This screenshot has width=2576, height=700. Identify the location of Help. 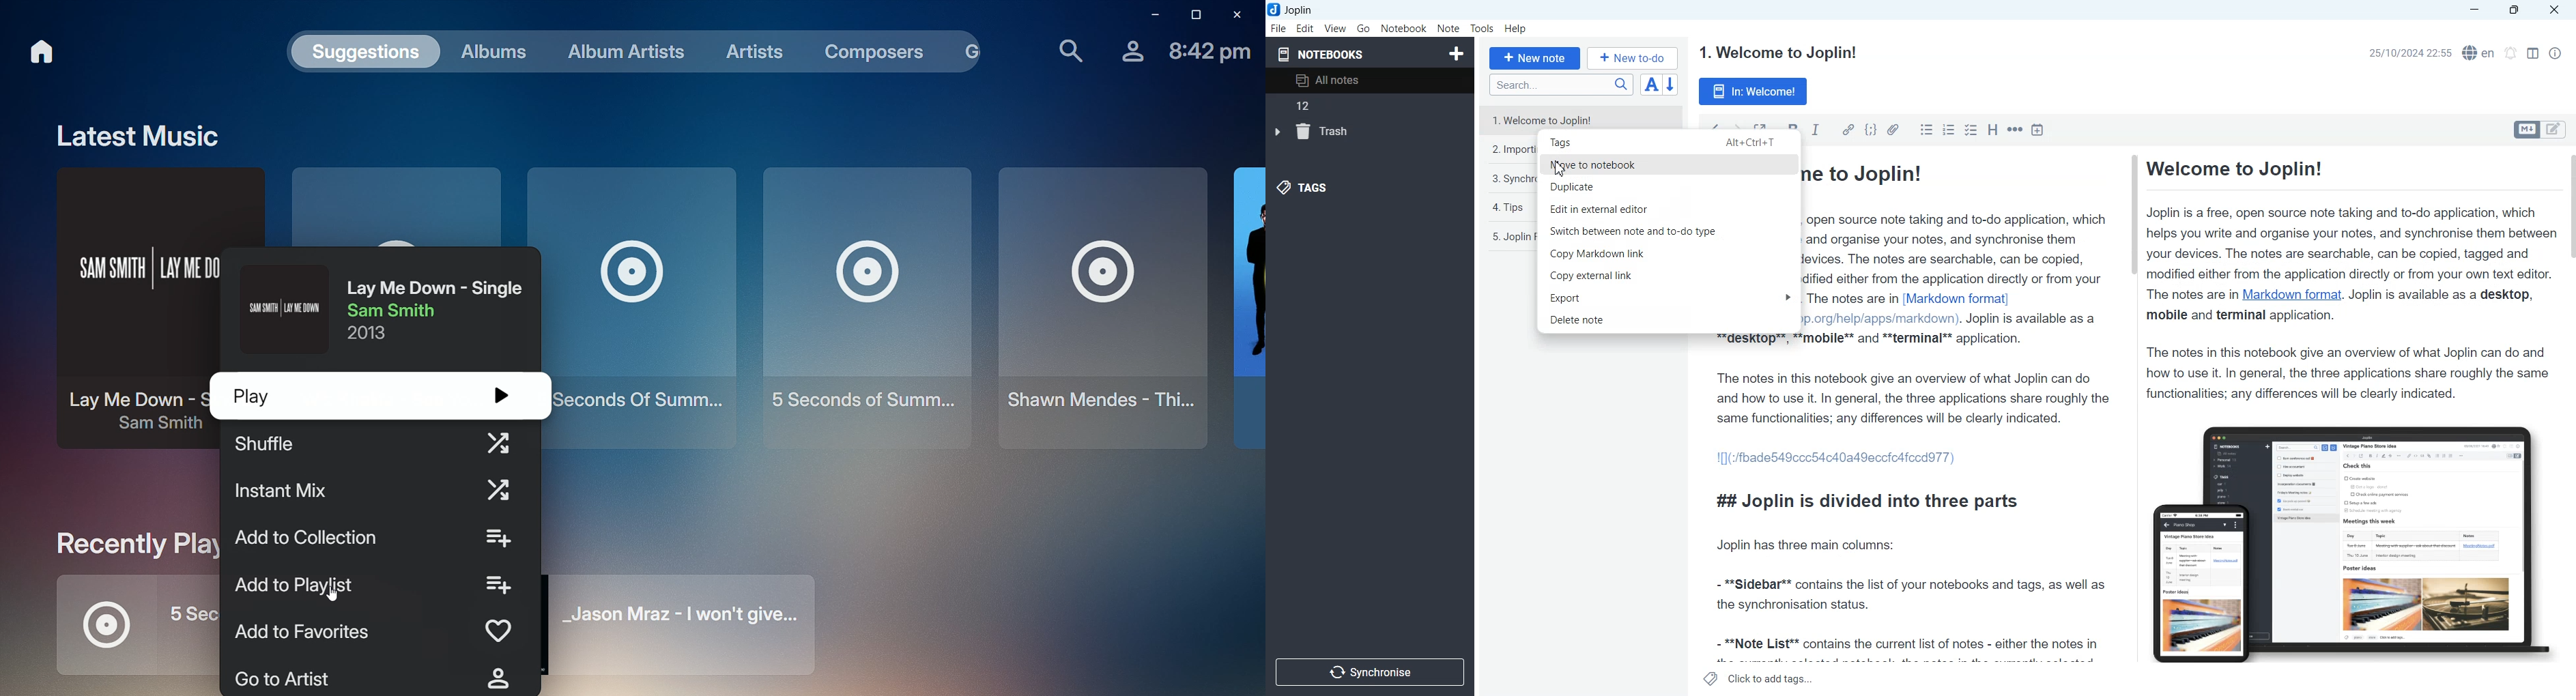
(1517, 29).